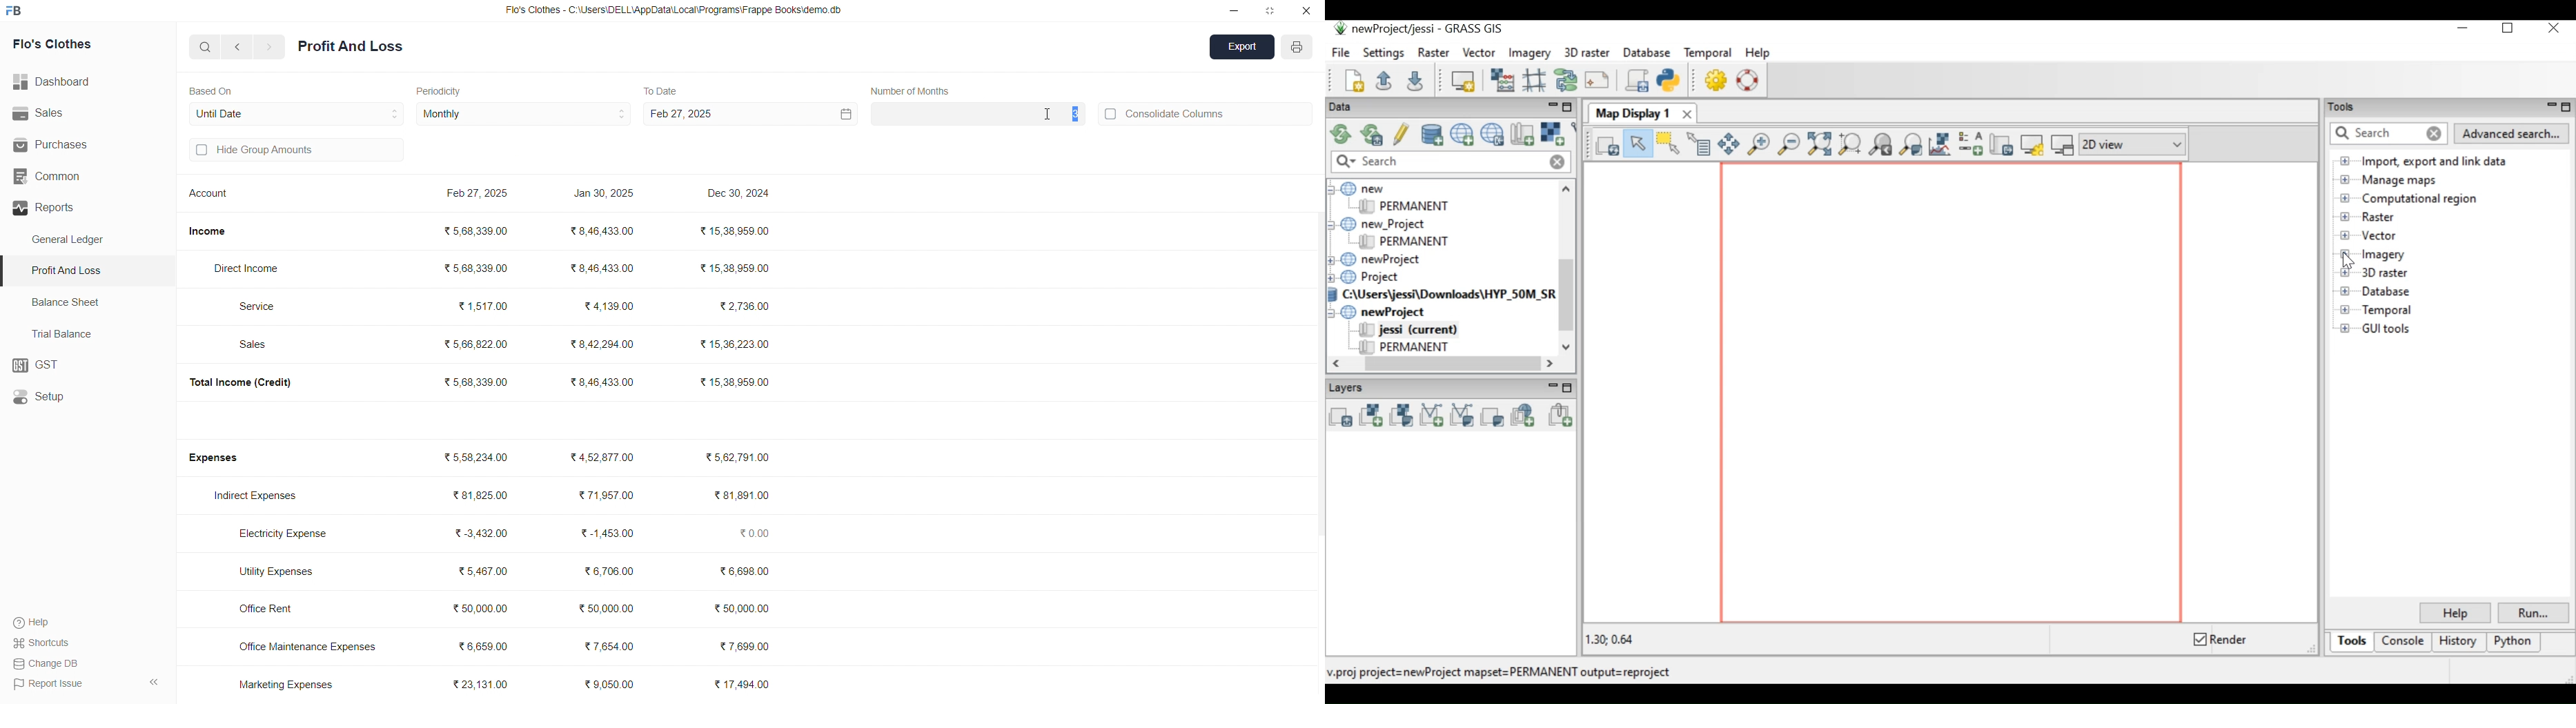 This screenshot has height=728, width=2576. I want to click on Report Issue, so click(49, 683).